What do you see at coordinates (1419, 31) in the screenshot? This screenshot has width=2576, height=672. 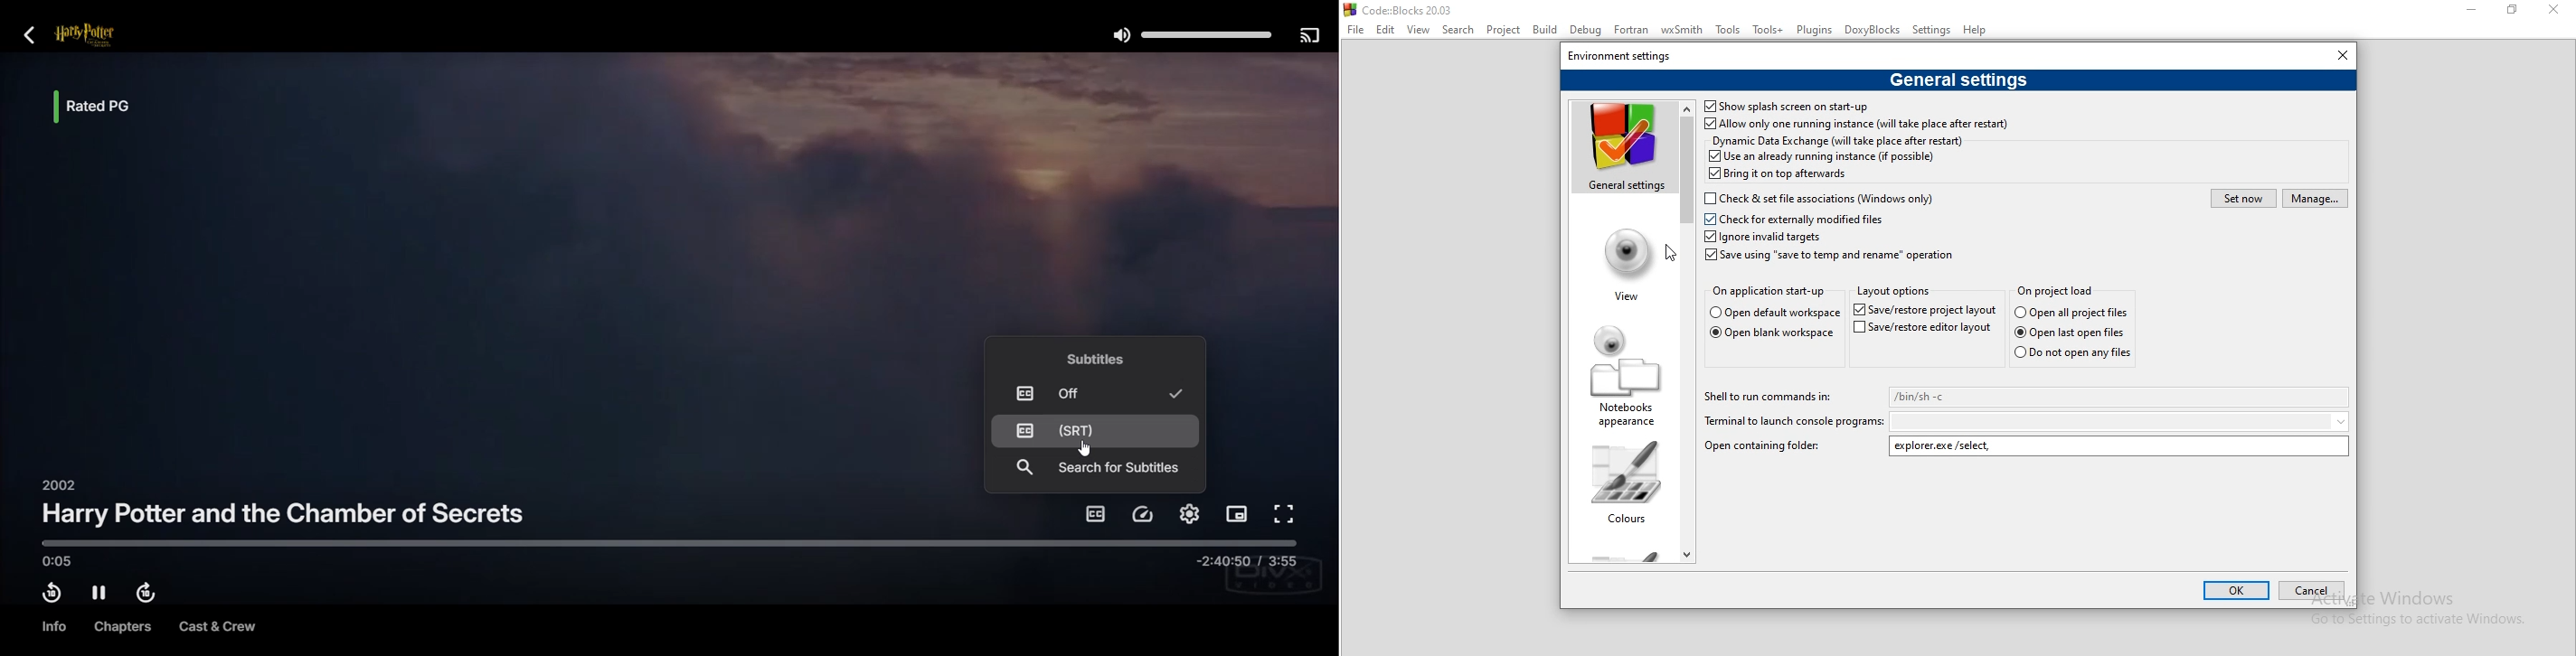 I see `View` at bounding box center [1419, 31].